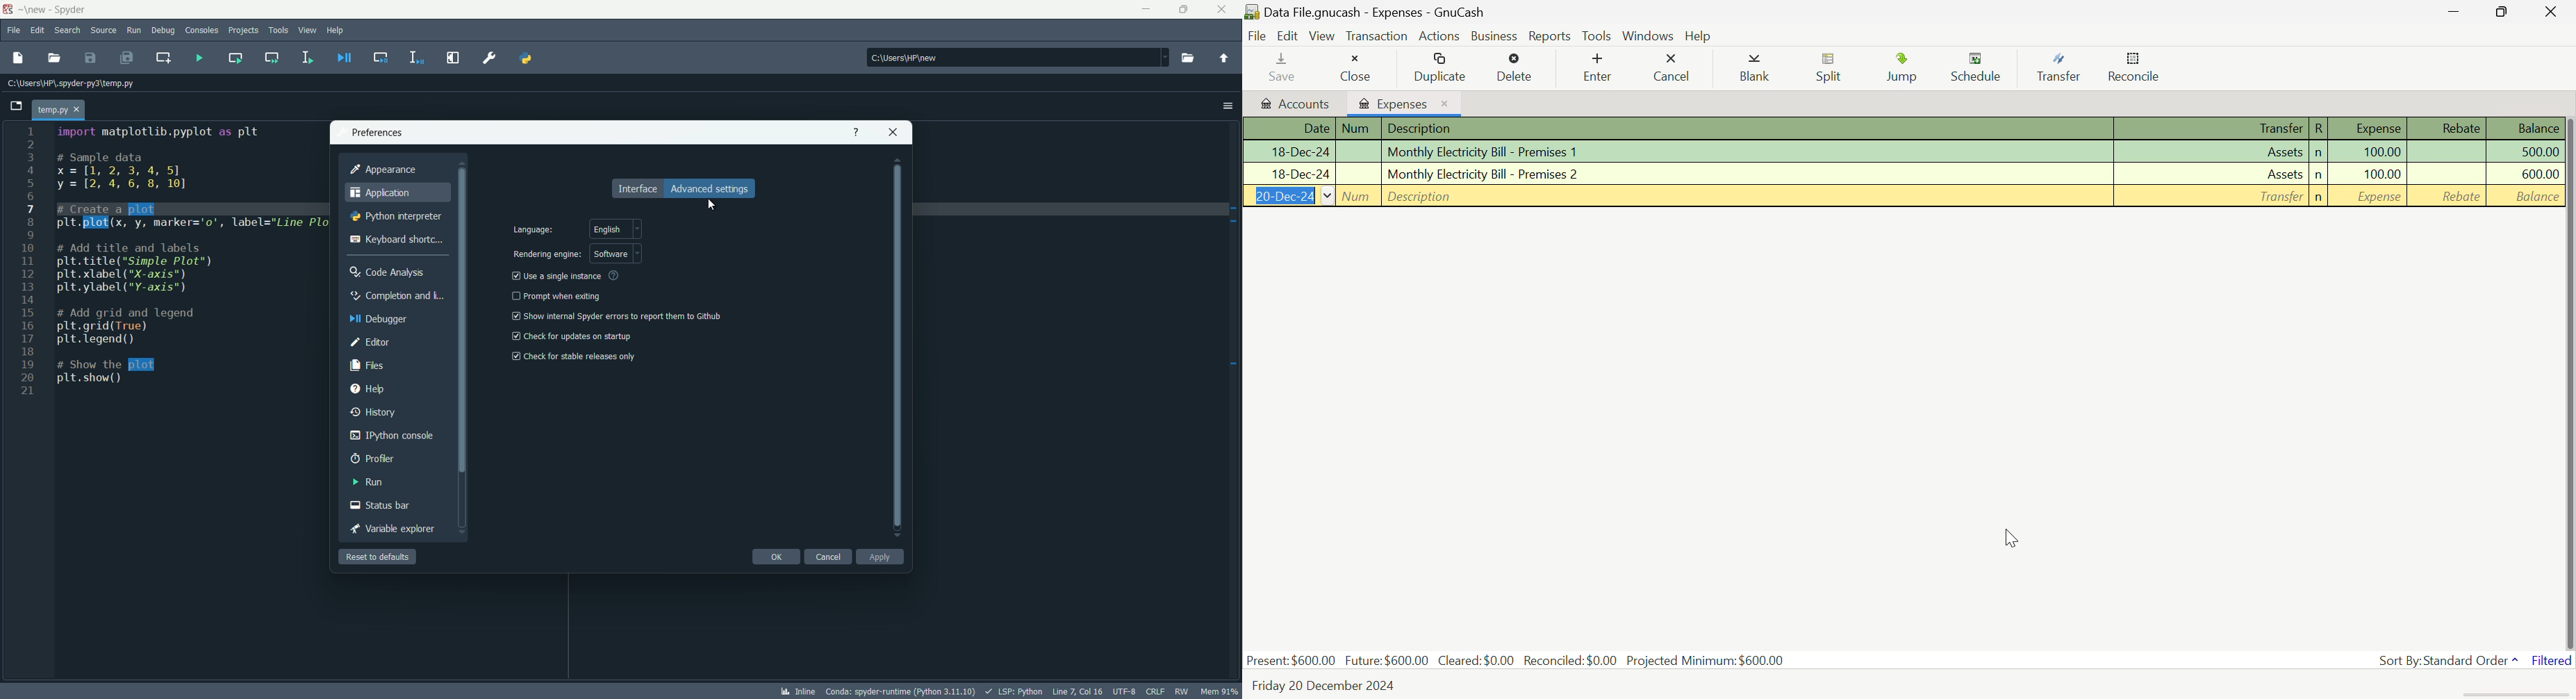 This screenshot has width=2576, height=700. I want to click on Expense, so click(2369, 129).